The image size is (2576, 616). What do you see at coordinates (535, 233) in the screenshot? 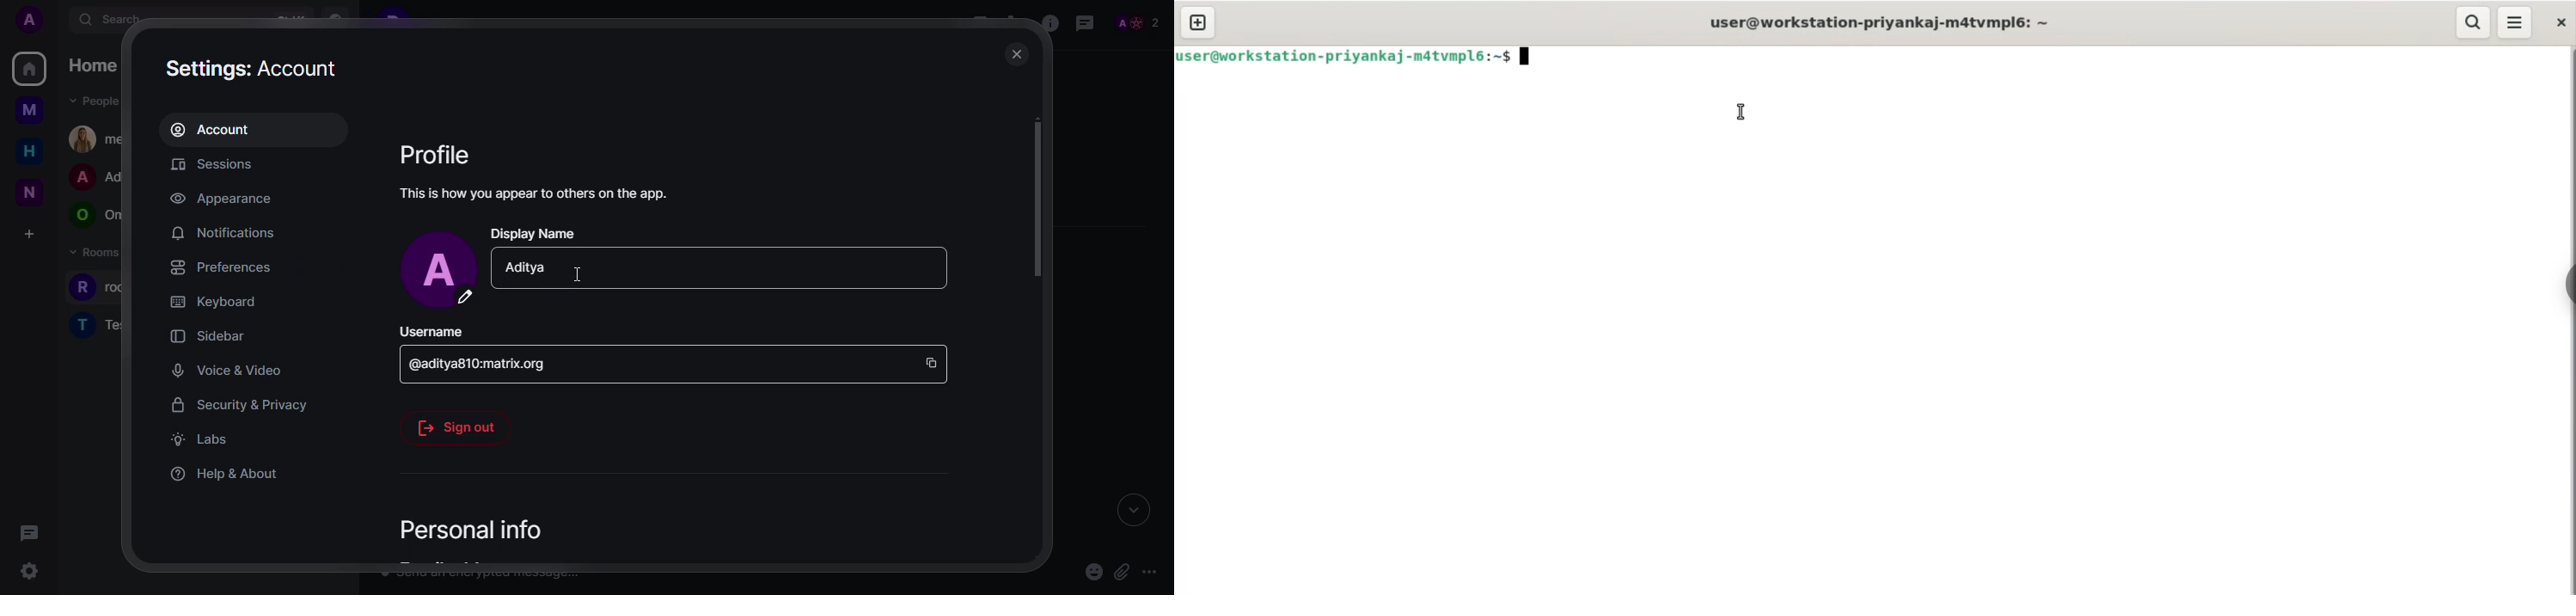
I see `display name` at bounding box center [535, 233].